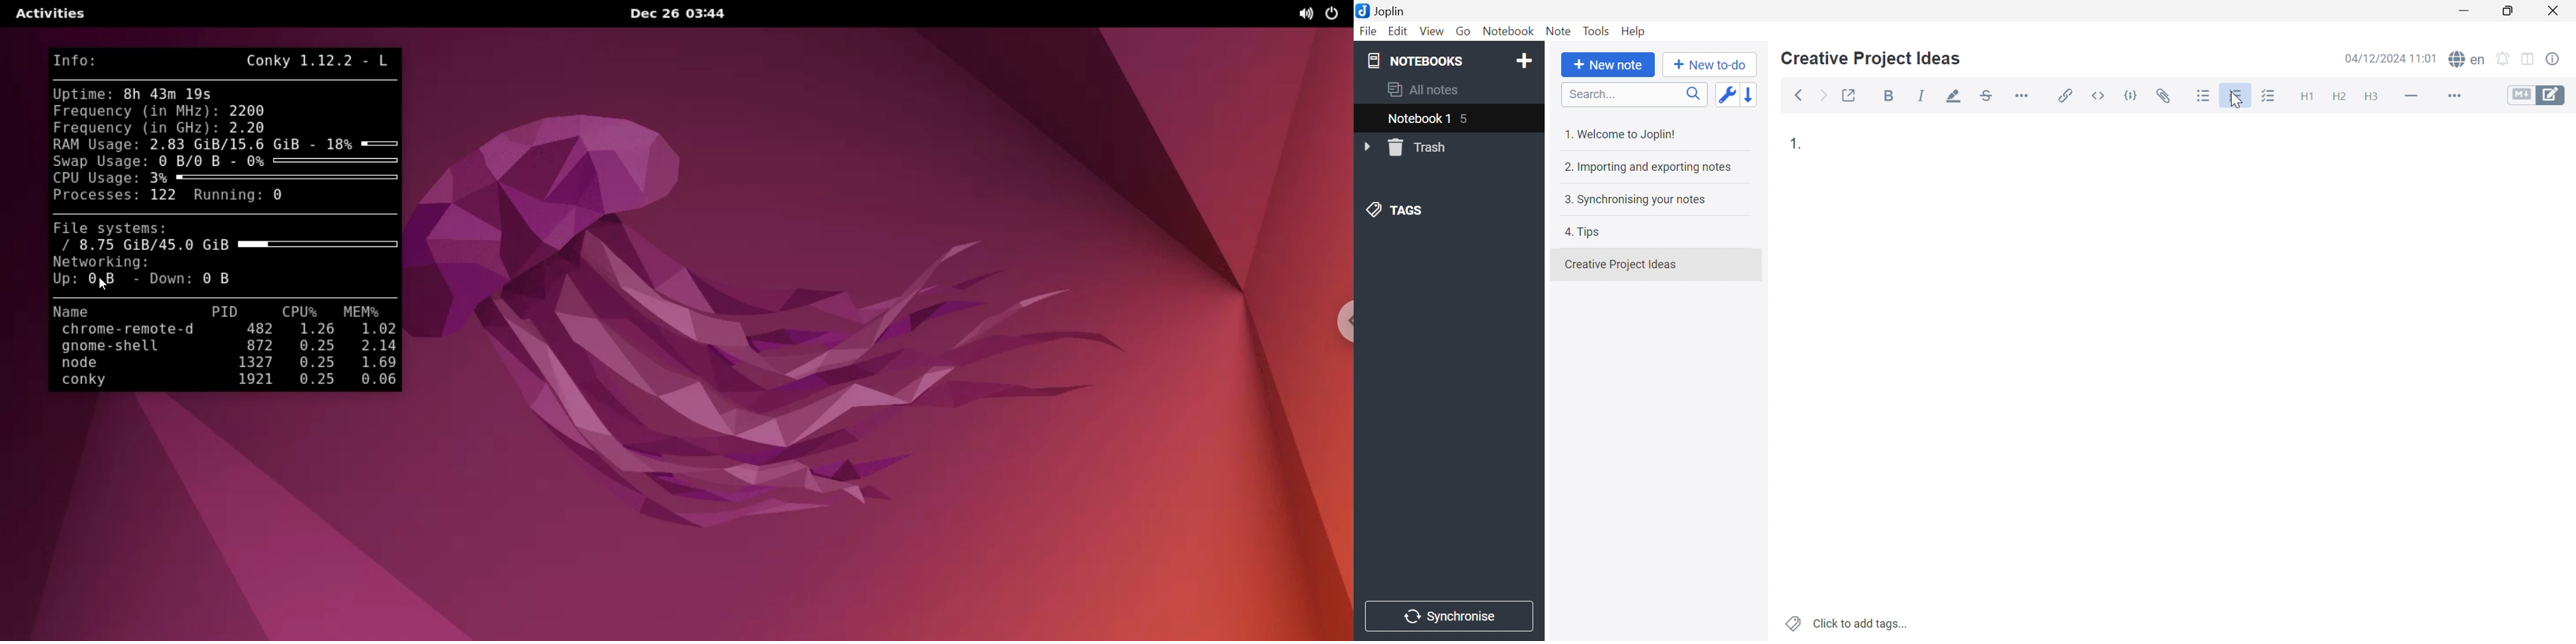 The width and height of the screenshot is (2576, 644). What do you see at coordinates (1802, 94) in the screenshot?
I see `Back` at bounding box center [1802, 94].